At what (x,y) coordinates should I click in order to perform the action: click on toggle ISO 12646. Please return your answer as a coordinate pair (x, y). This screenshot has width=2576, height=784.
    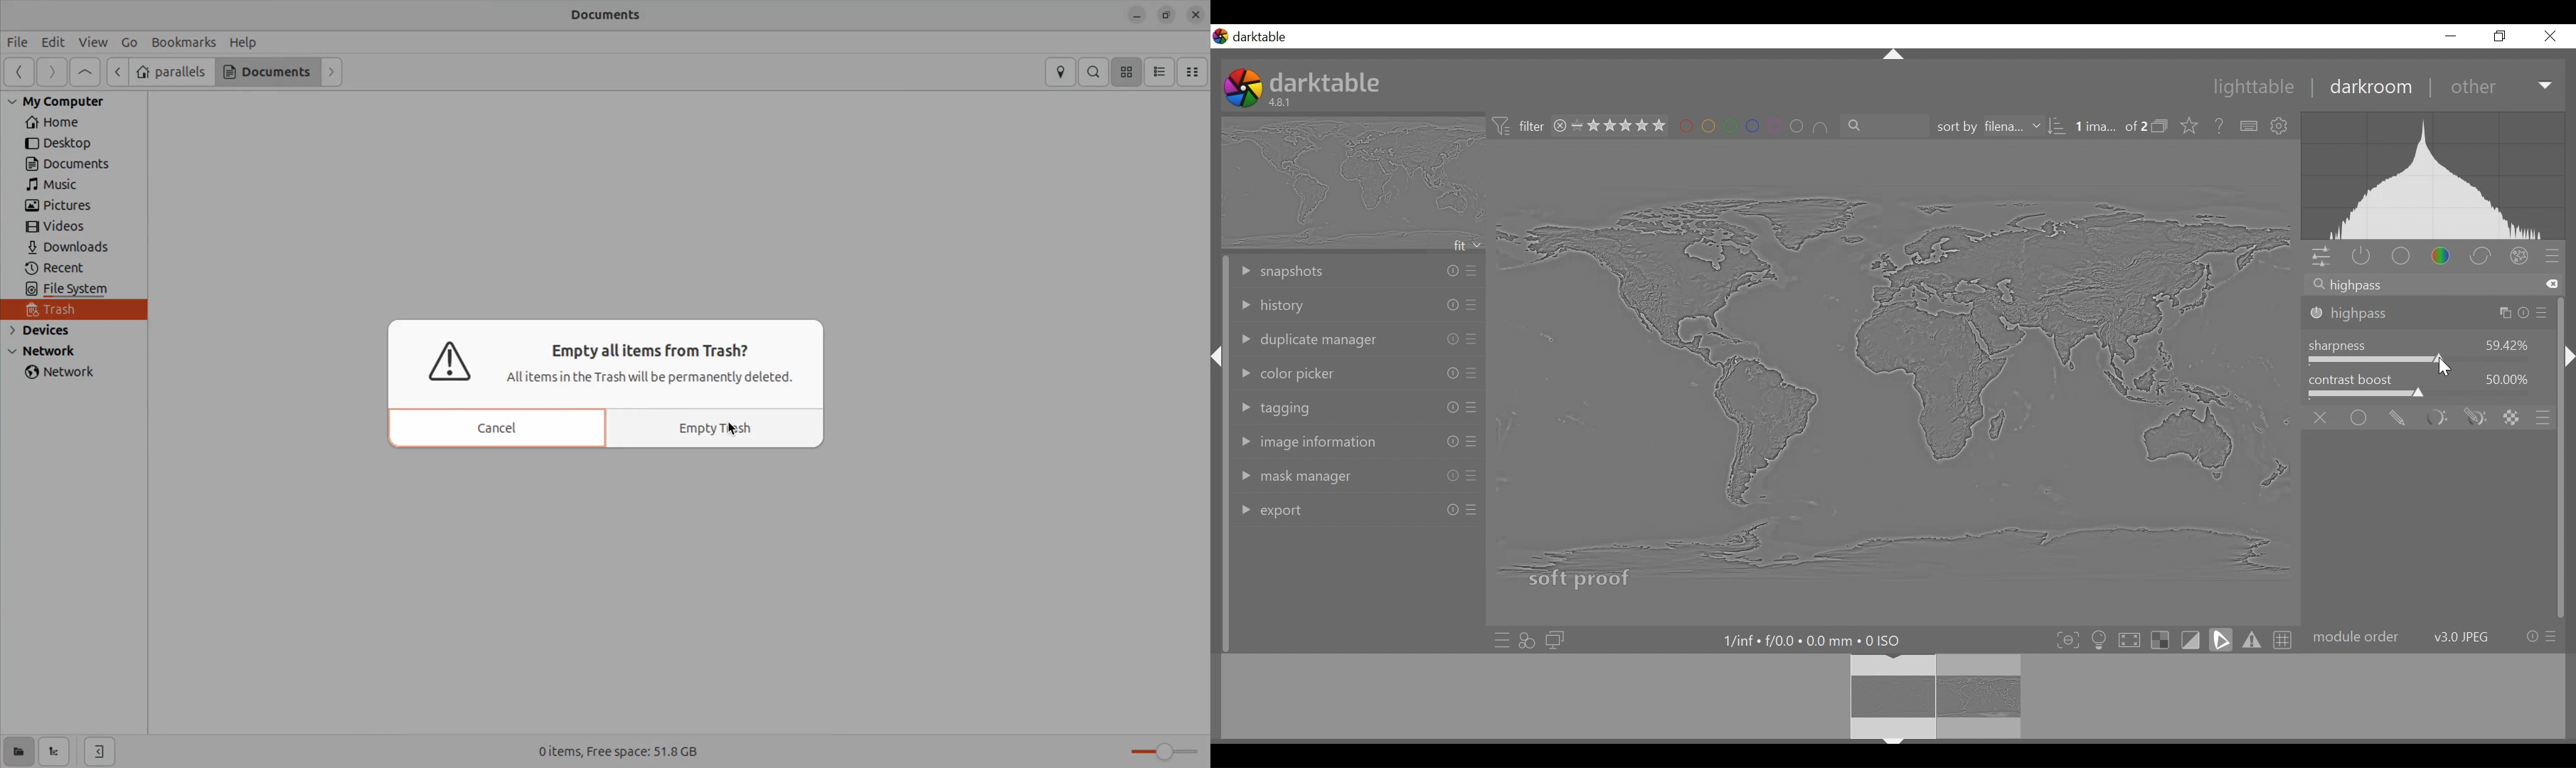
    Looking at the image, I should click on (2099, 638).